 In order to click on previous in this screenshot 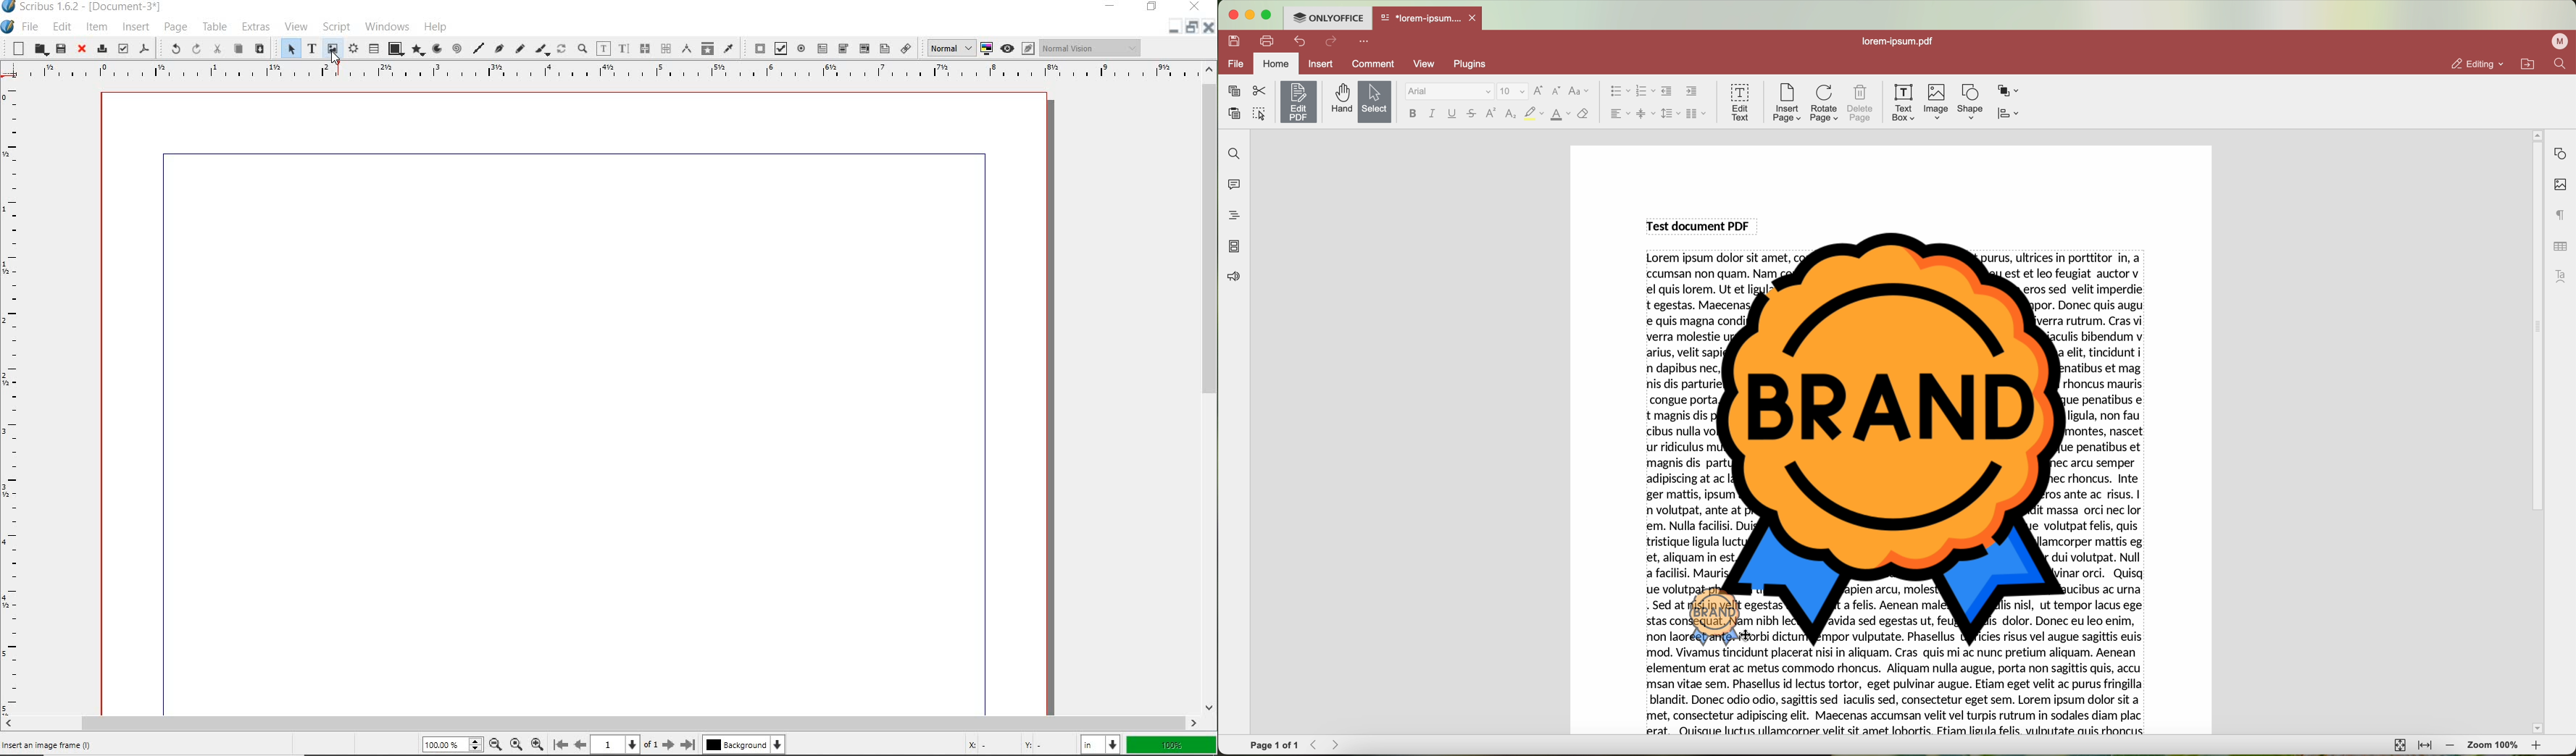, I will do `click(581, 745)`.